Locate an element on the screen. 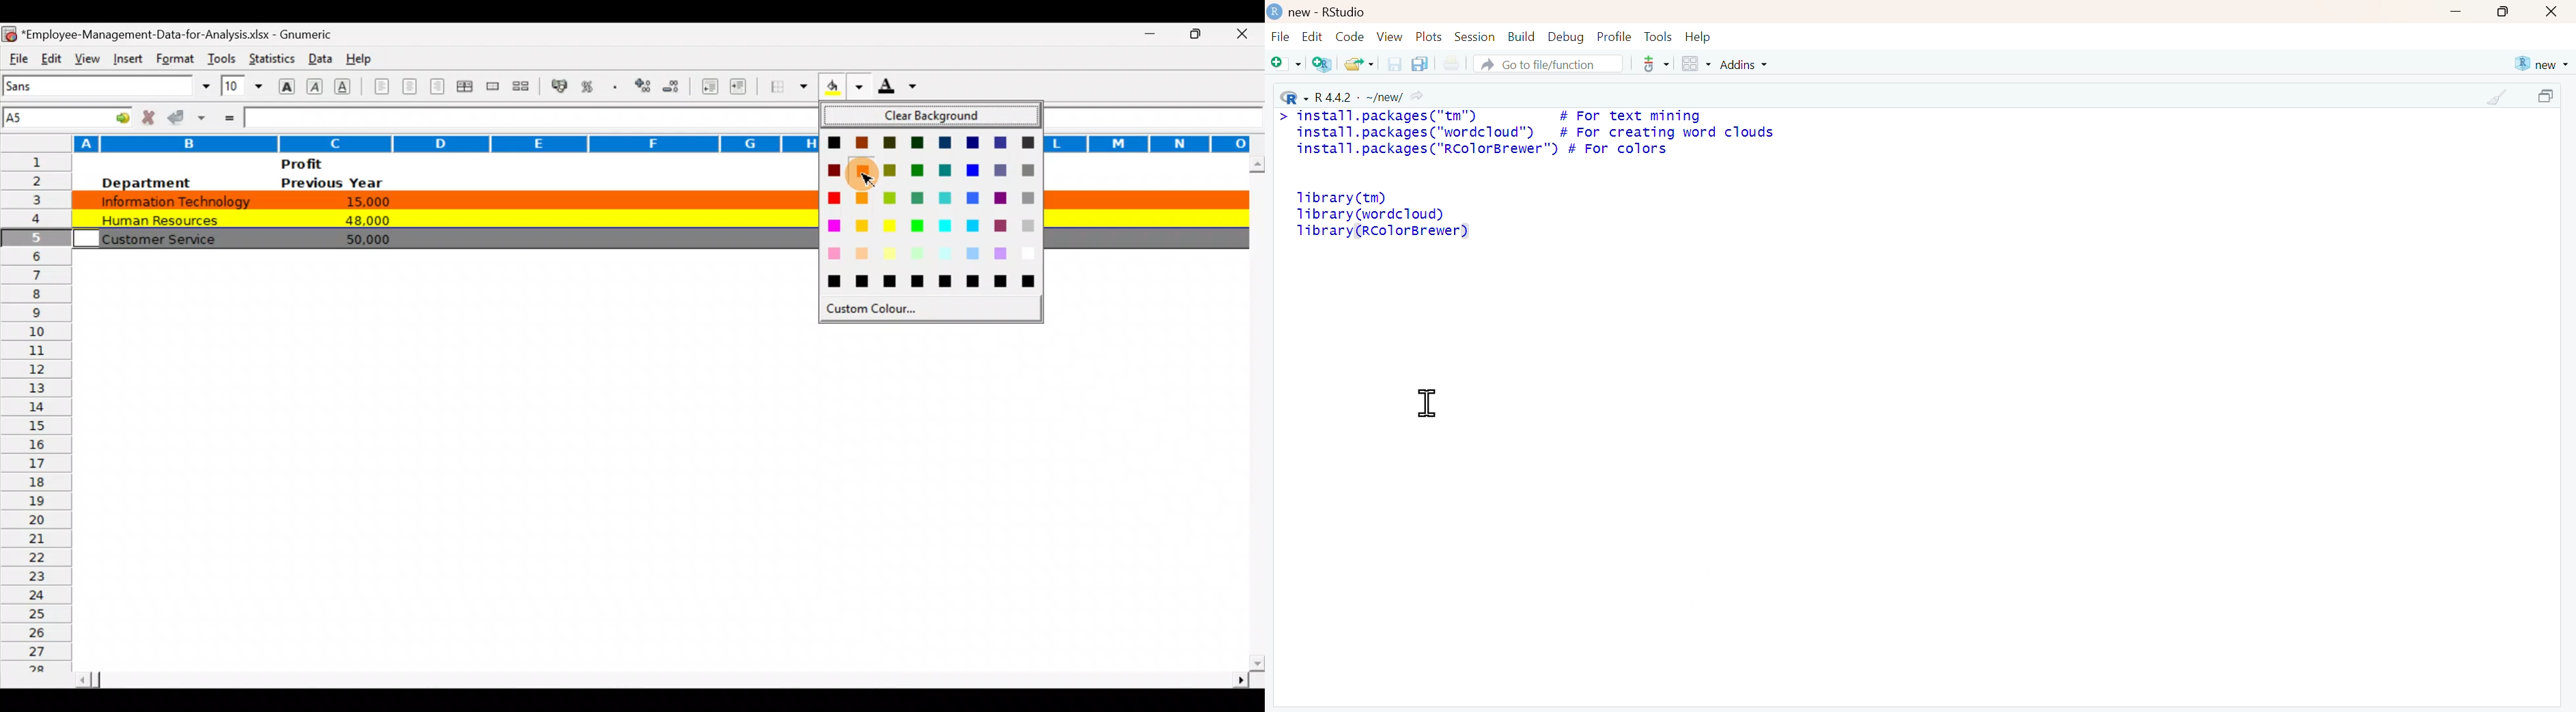  Merge a range of cells is located at coordinates (492, 88).